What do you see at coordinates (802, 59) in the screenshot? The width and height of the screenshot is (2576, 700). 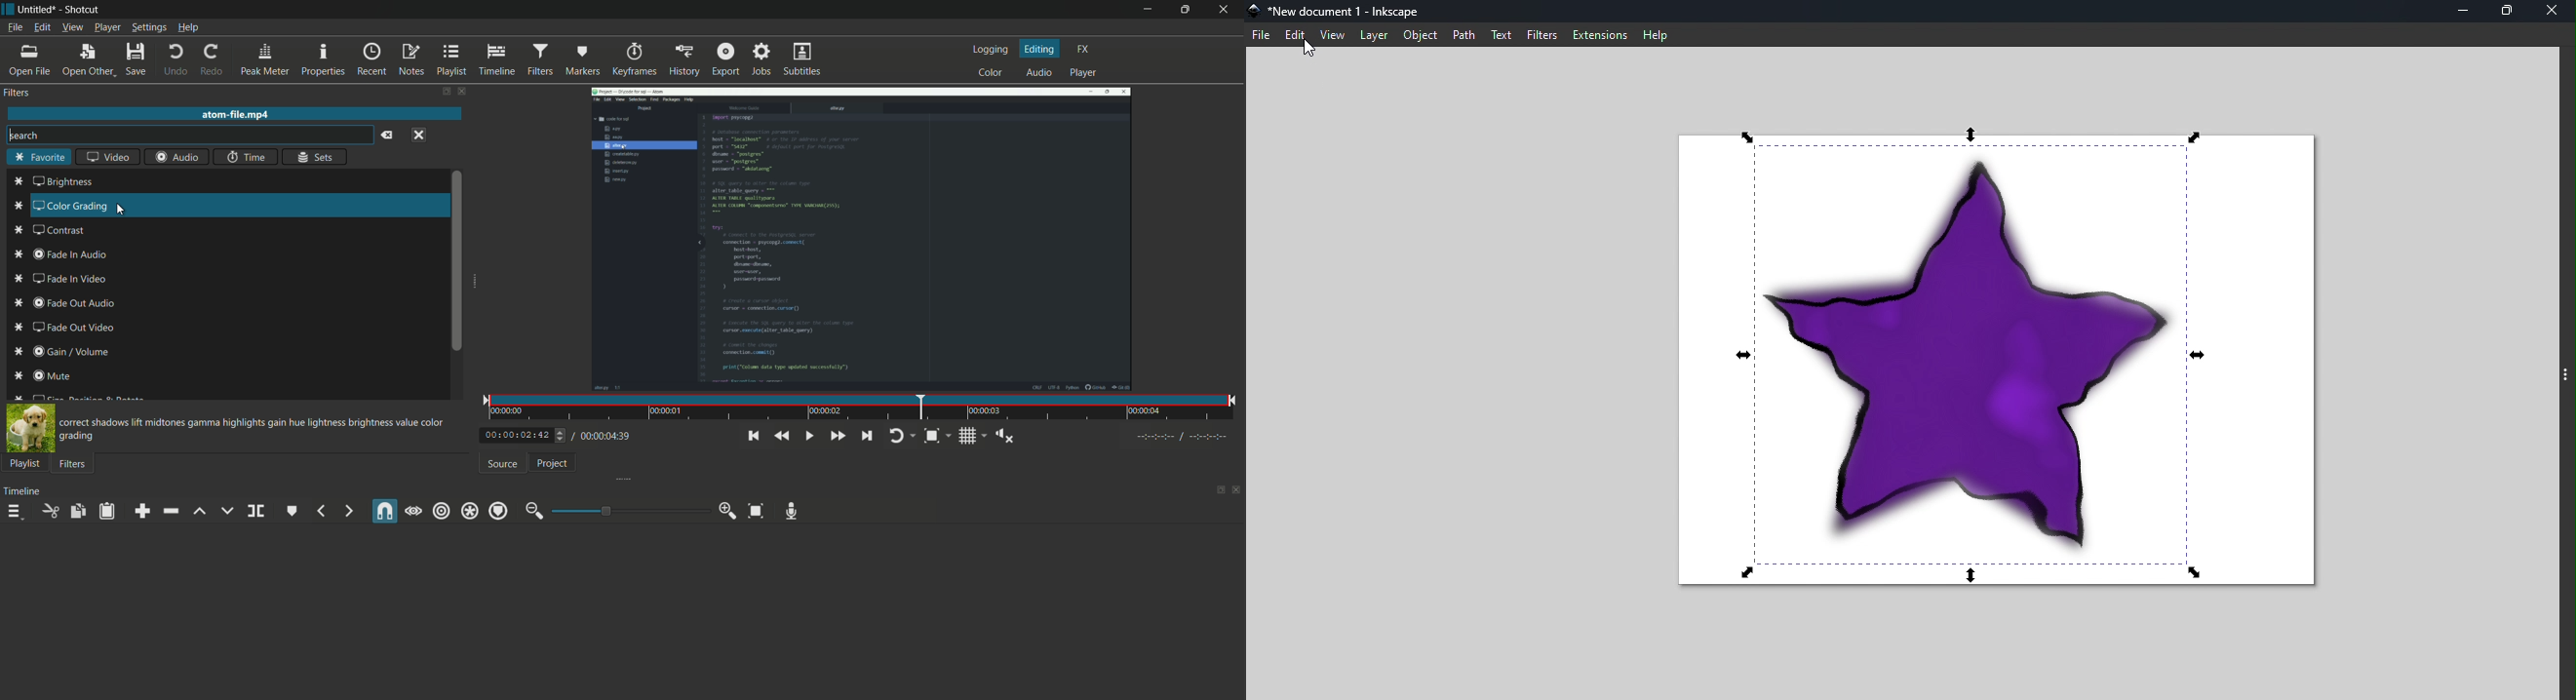 I see `subtitles` at bounding box center [802, 59].